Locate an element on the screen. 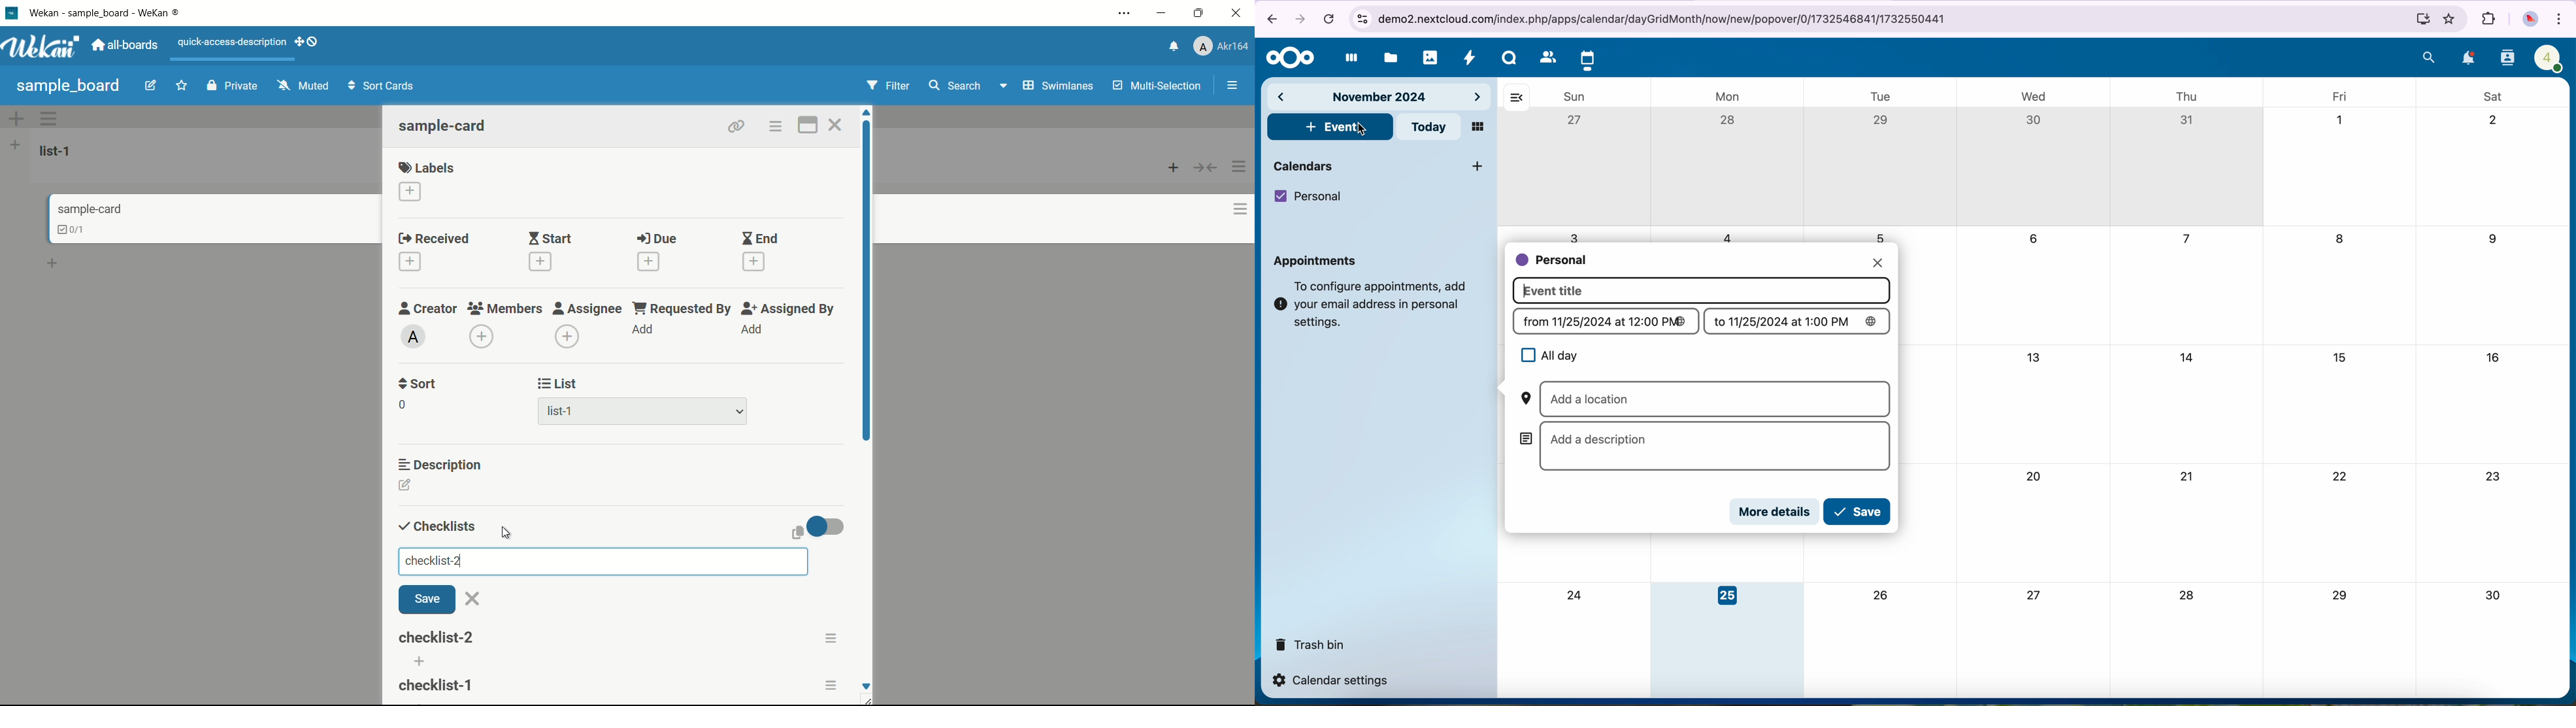 Image resolution: width=2576 pixels, height=728 pixels. cancel is located at coordinates (1328, 20).